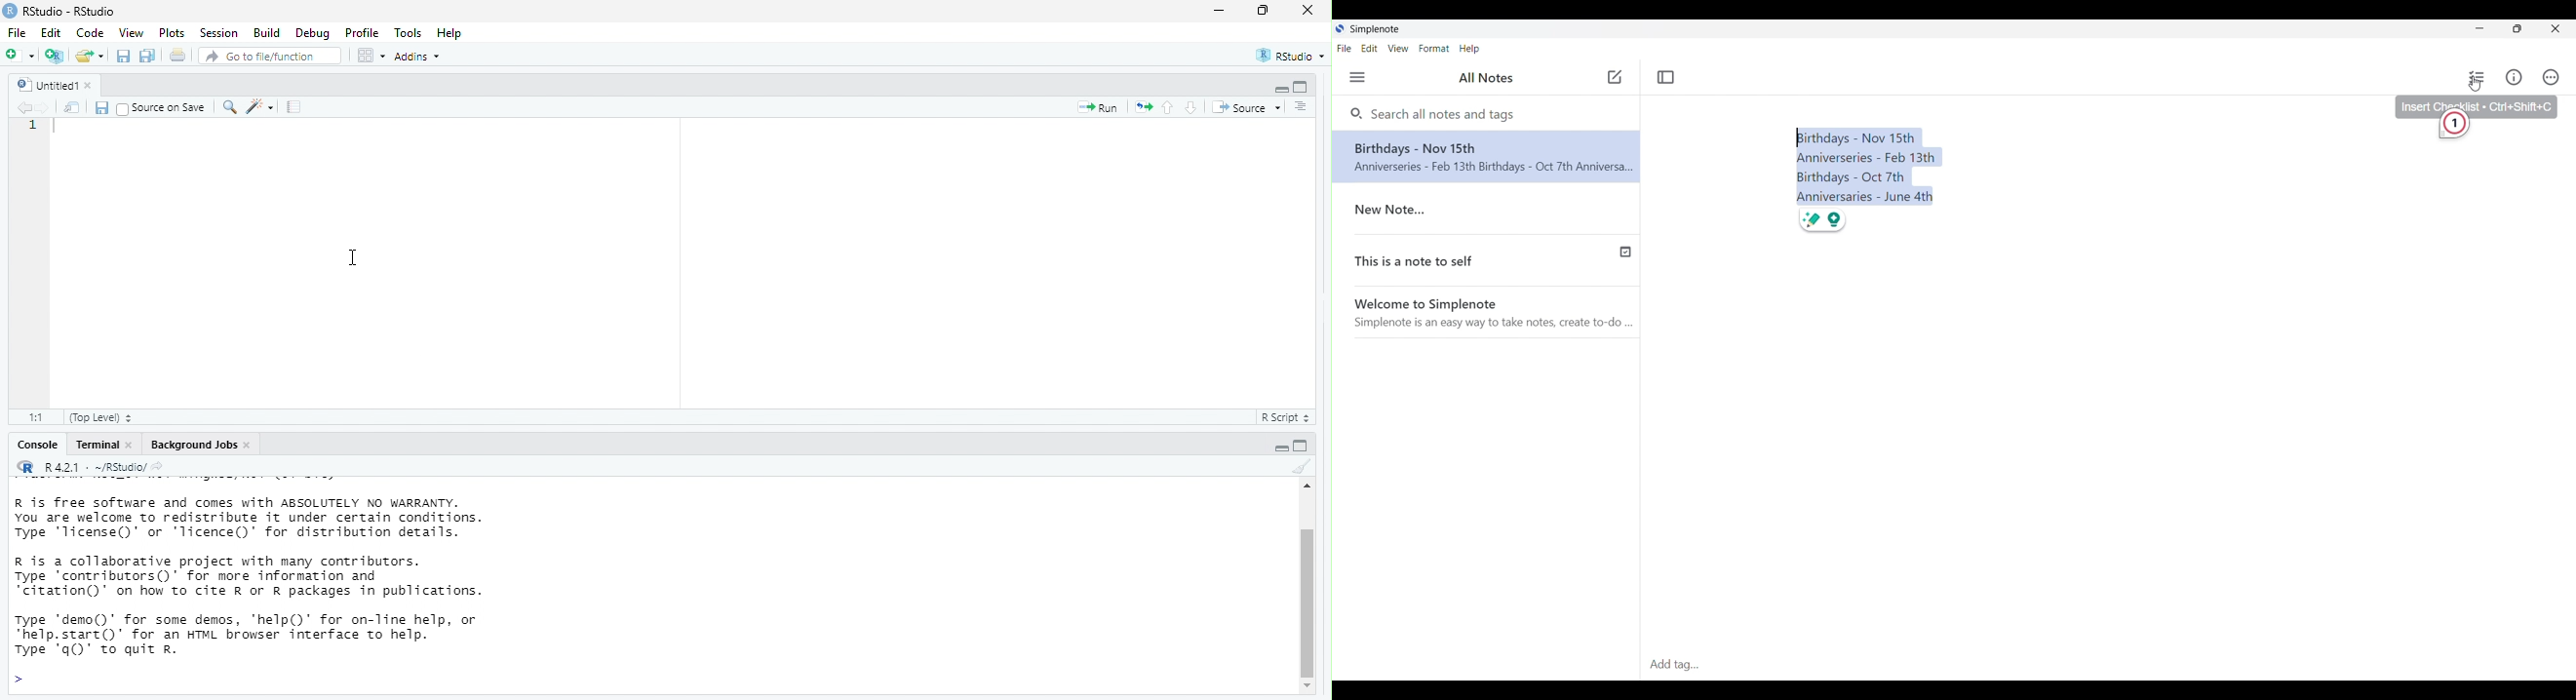  Describe the element at coordinates (1311, 685) in the screenshot. I see `move down` at that location.